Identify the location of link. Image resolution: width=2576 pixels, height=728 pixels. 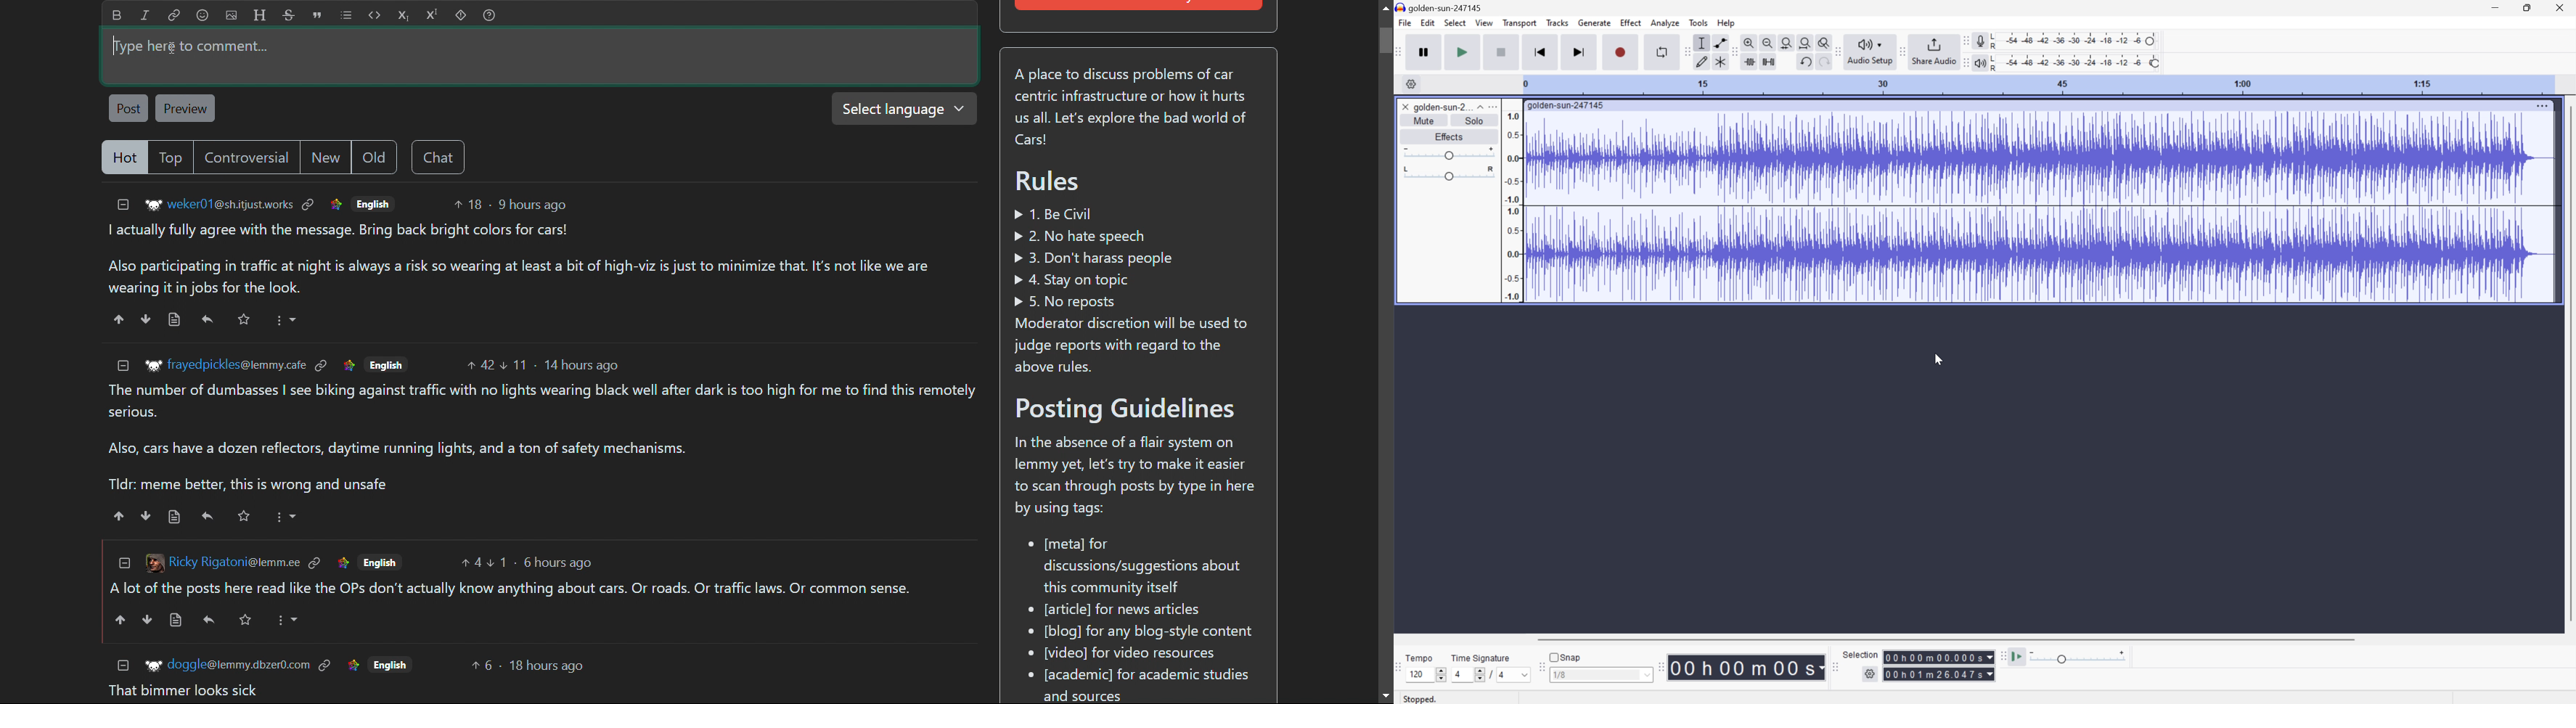
(326, 663).